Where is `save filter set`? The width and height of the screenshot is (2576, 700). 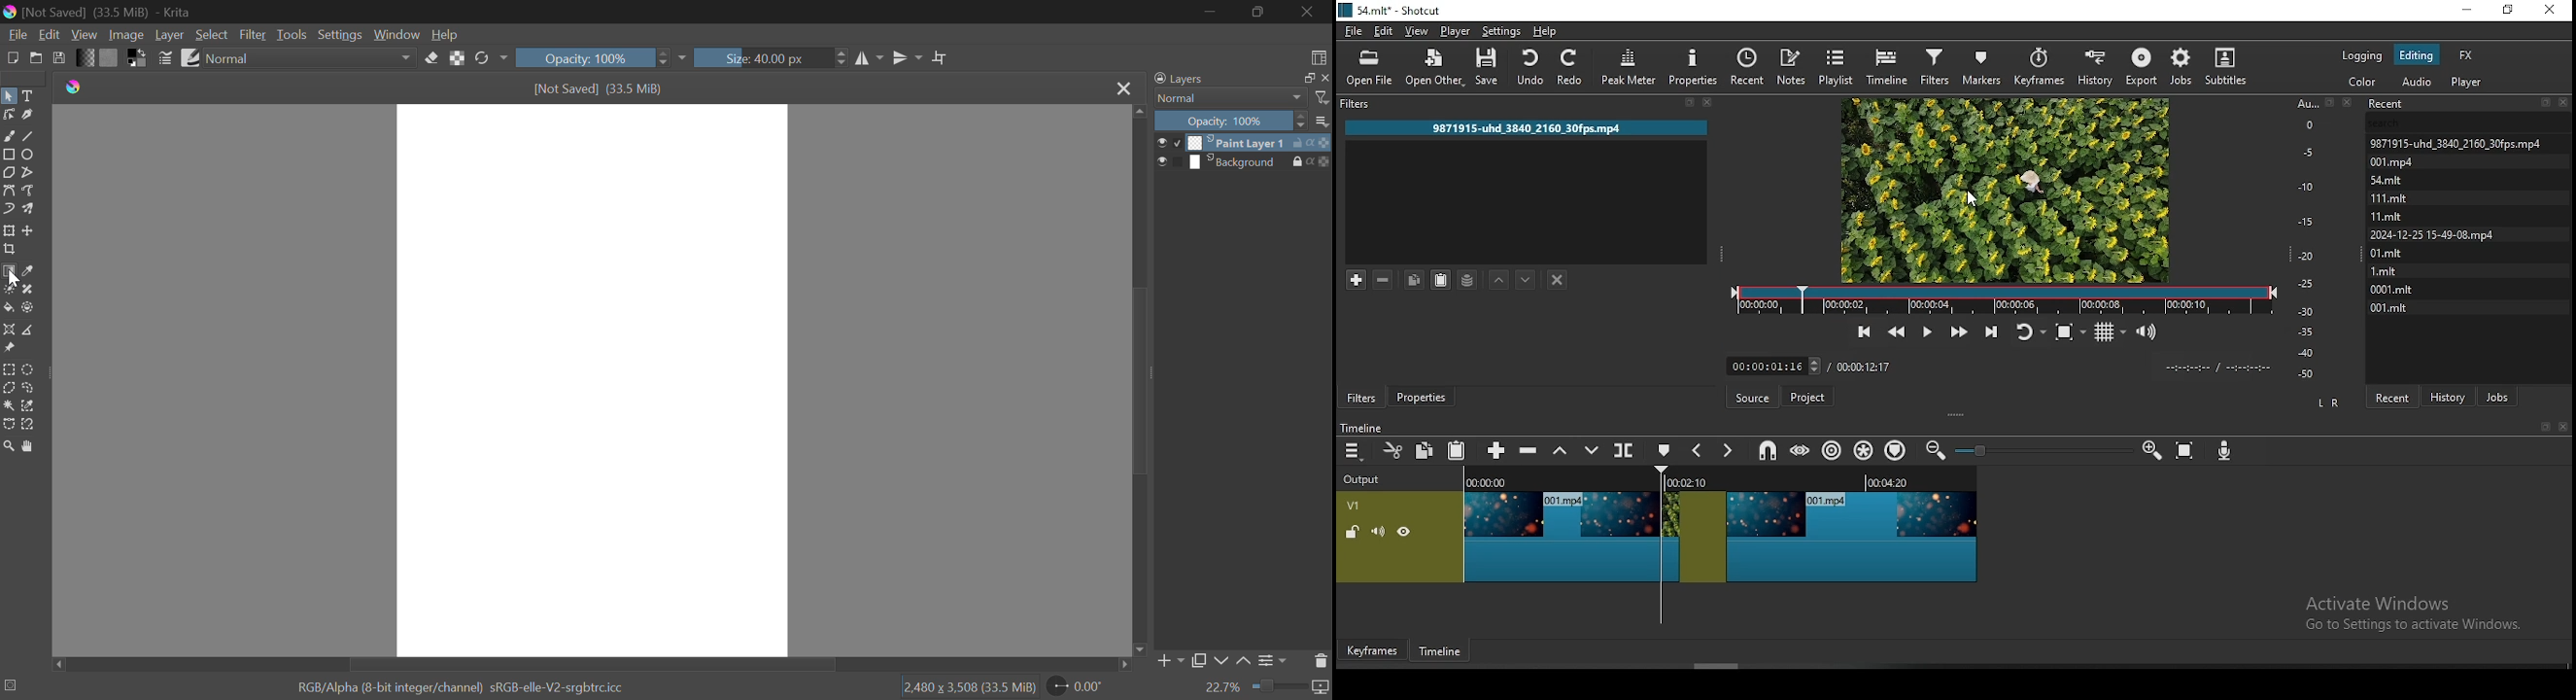 save filter set is located at coordinates (1468, 278).